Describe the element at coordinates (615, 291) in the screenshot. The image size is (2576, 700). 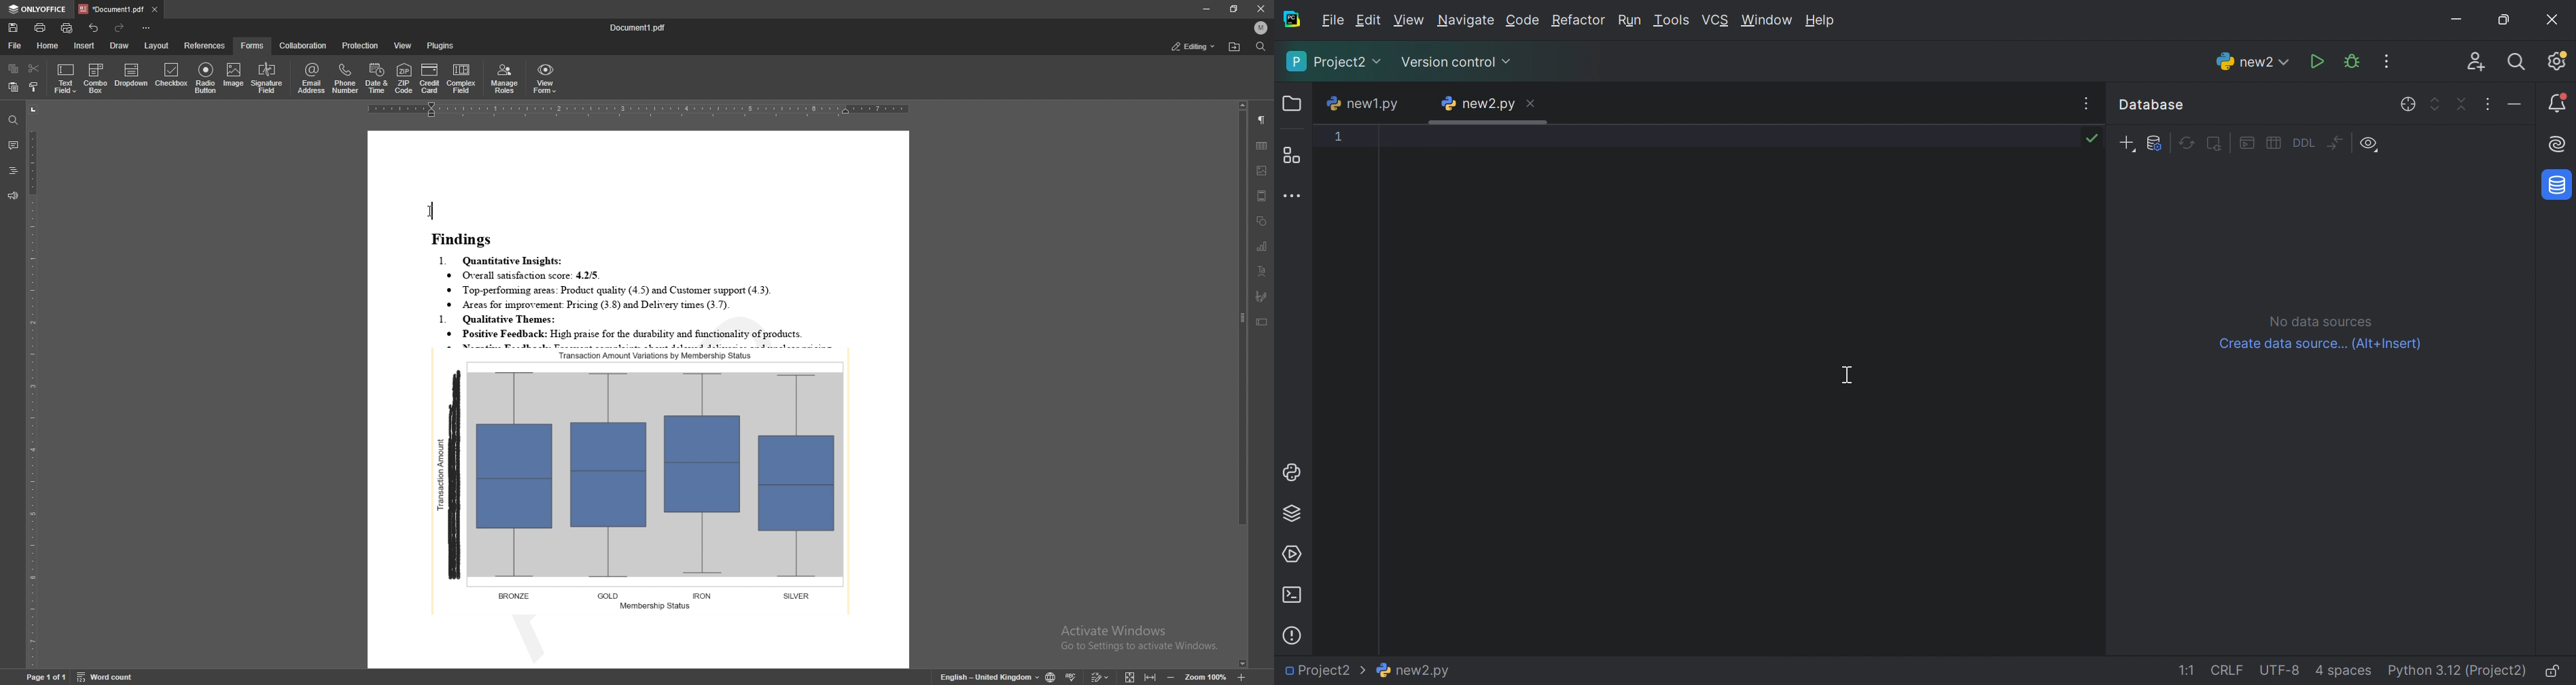
I see `® Top-performung areas: Product quality (4.5) and Customer support (4.3).` at that location.